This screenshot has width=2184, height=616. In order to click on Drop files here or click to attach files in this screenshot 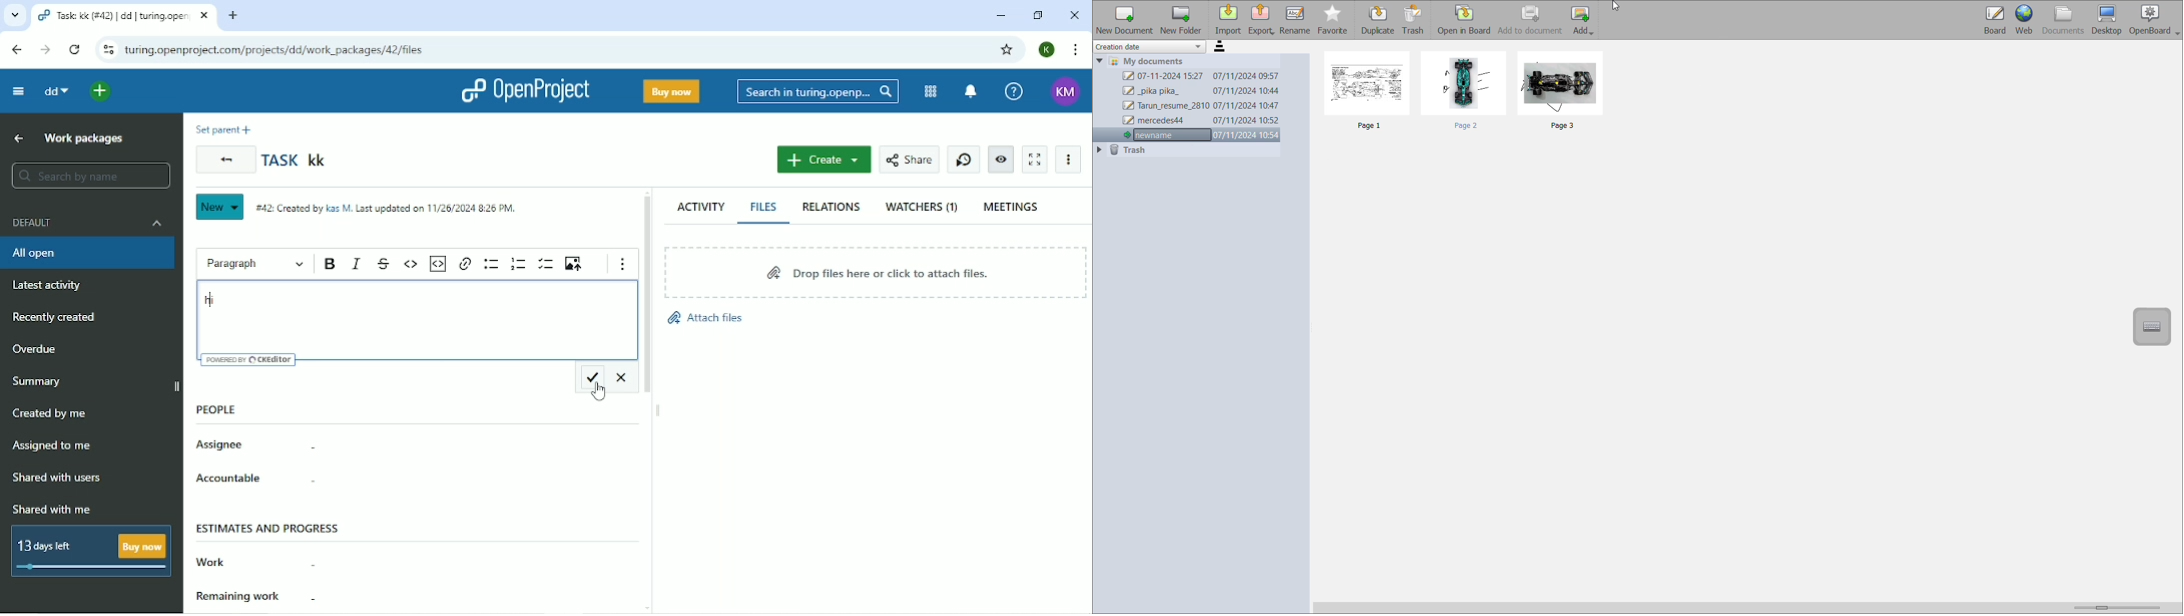, I will do `click(873, 271)`.